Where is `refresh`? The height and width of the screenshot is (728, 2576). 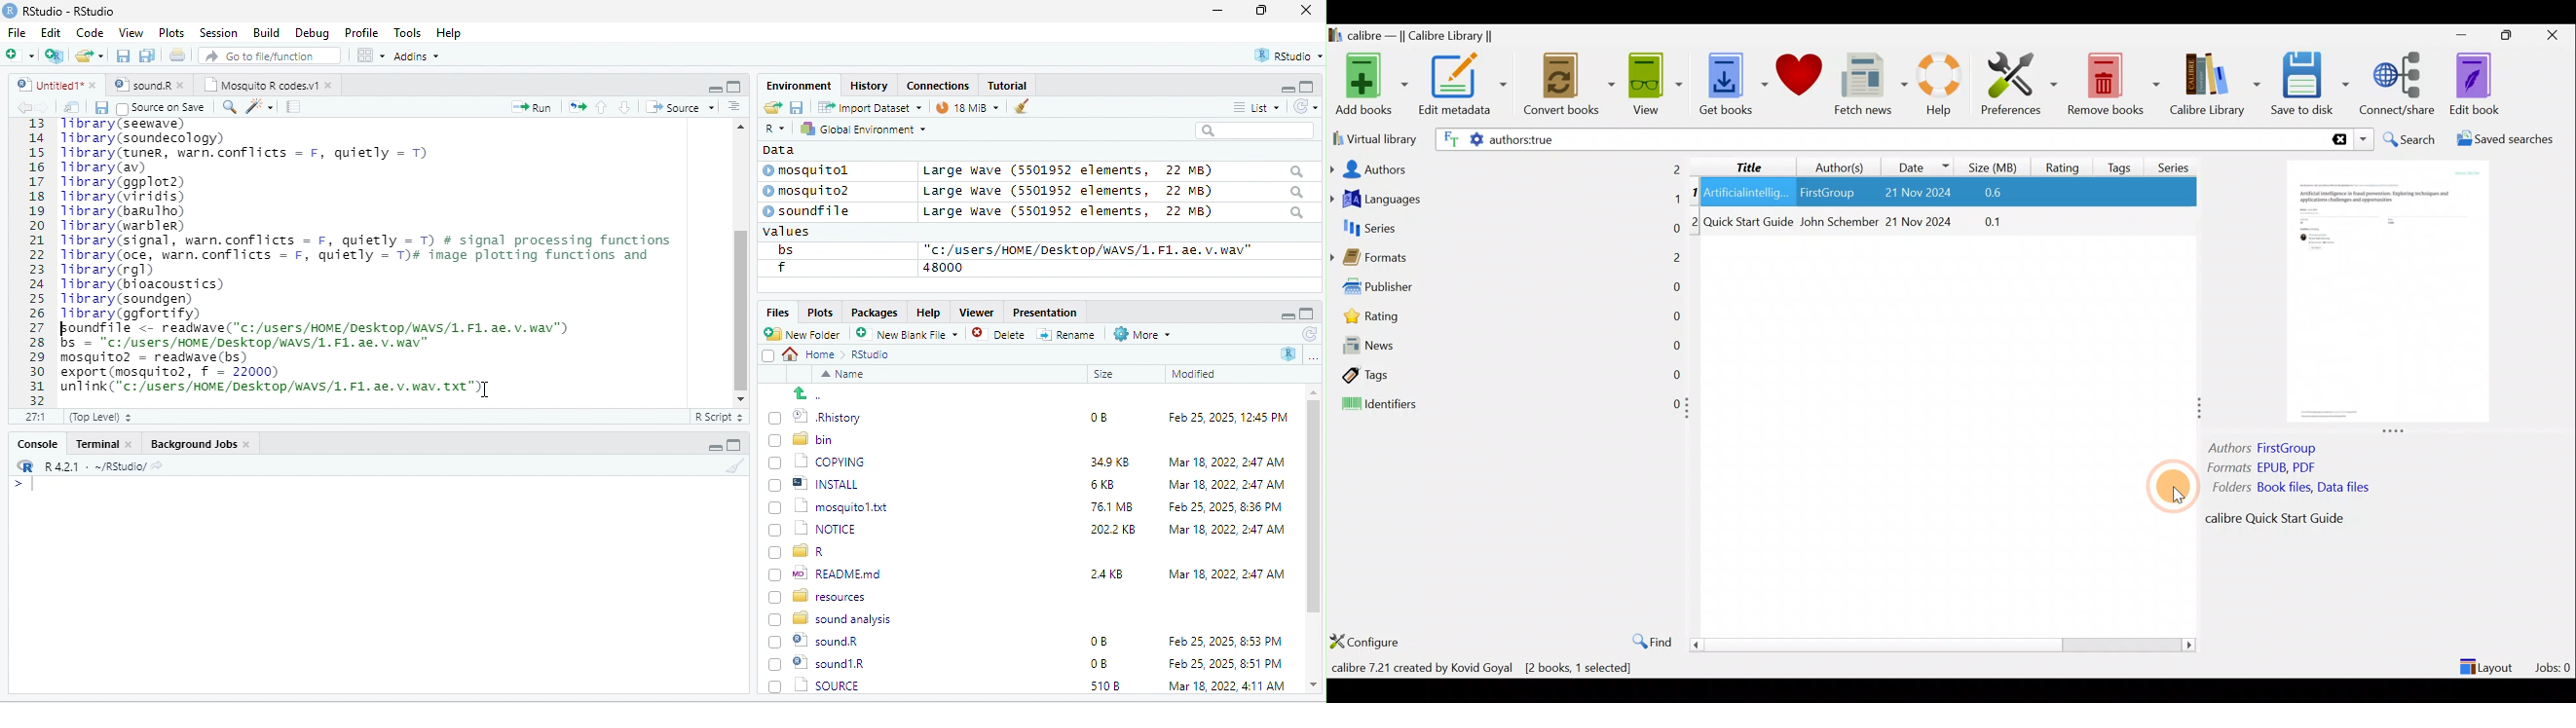
refresh is located at coordinates (1302, 106).